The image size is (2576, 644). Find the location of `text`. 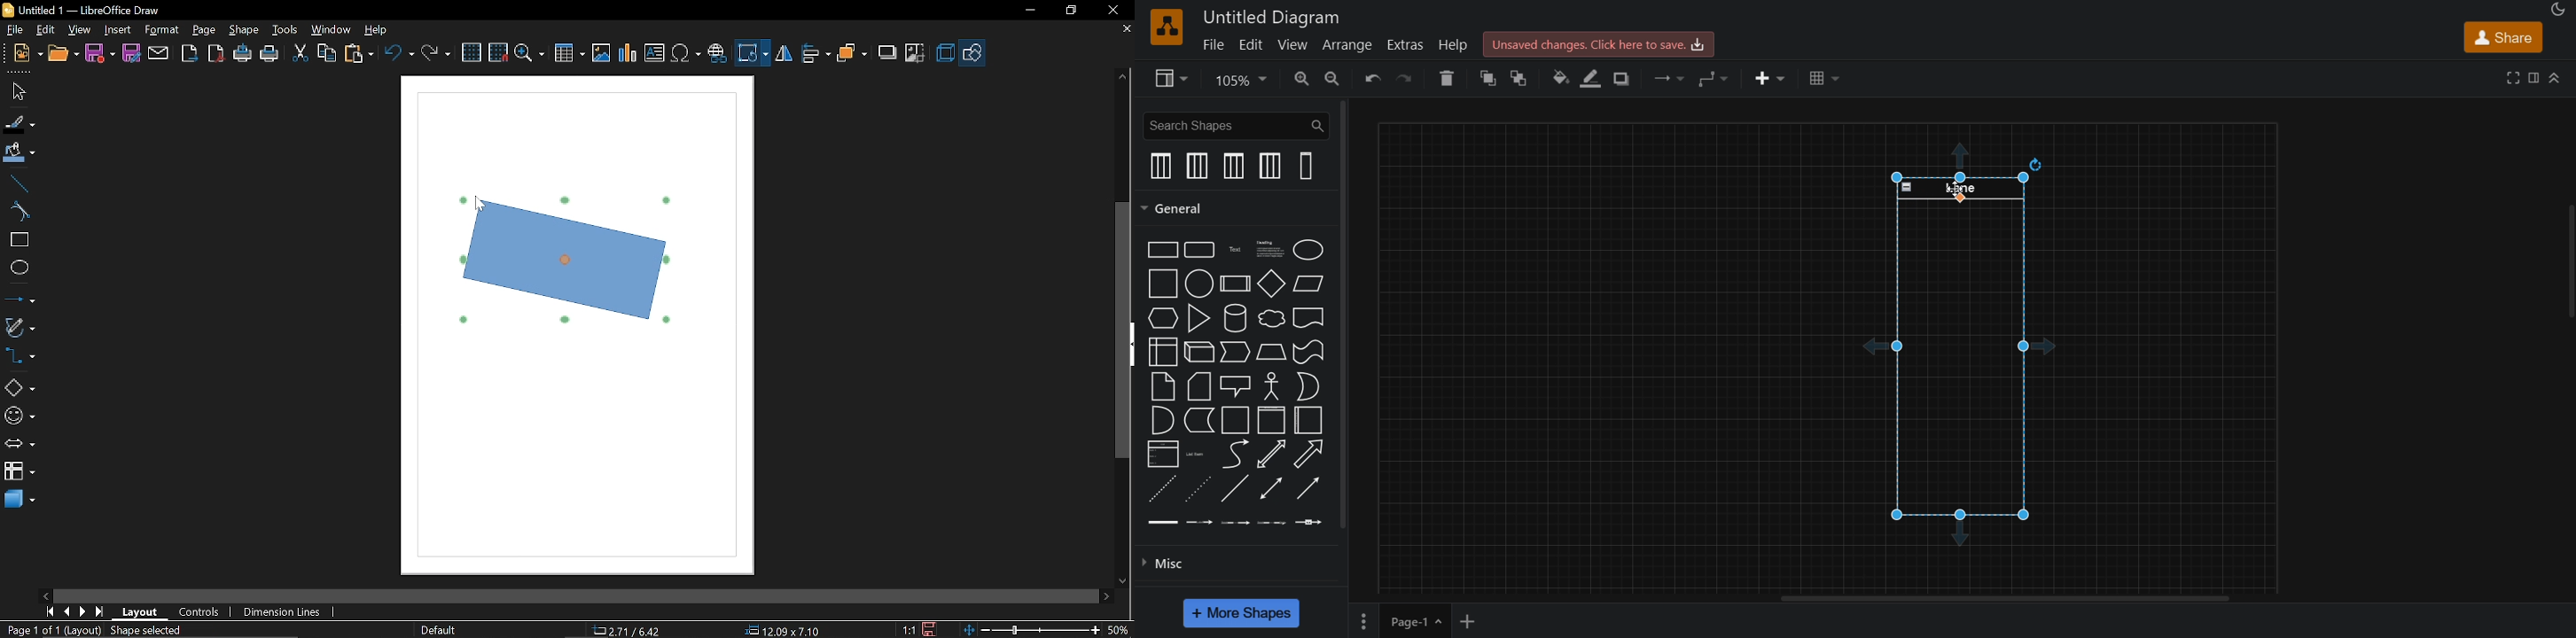

text is located at coordinates (1235, 248).